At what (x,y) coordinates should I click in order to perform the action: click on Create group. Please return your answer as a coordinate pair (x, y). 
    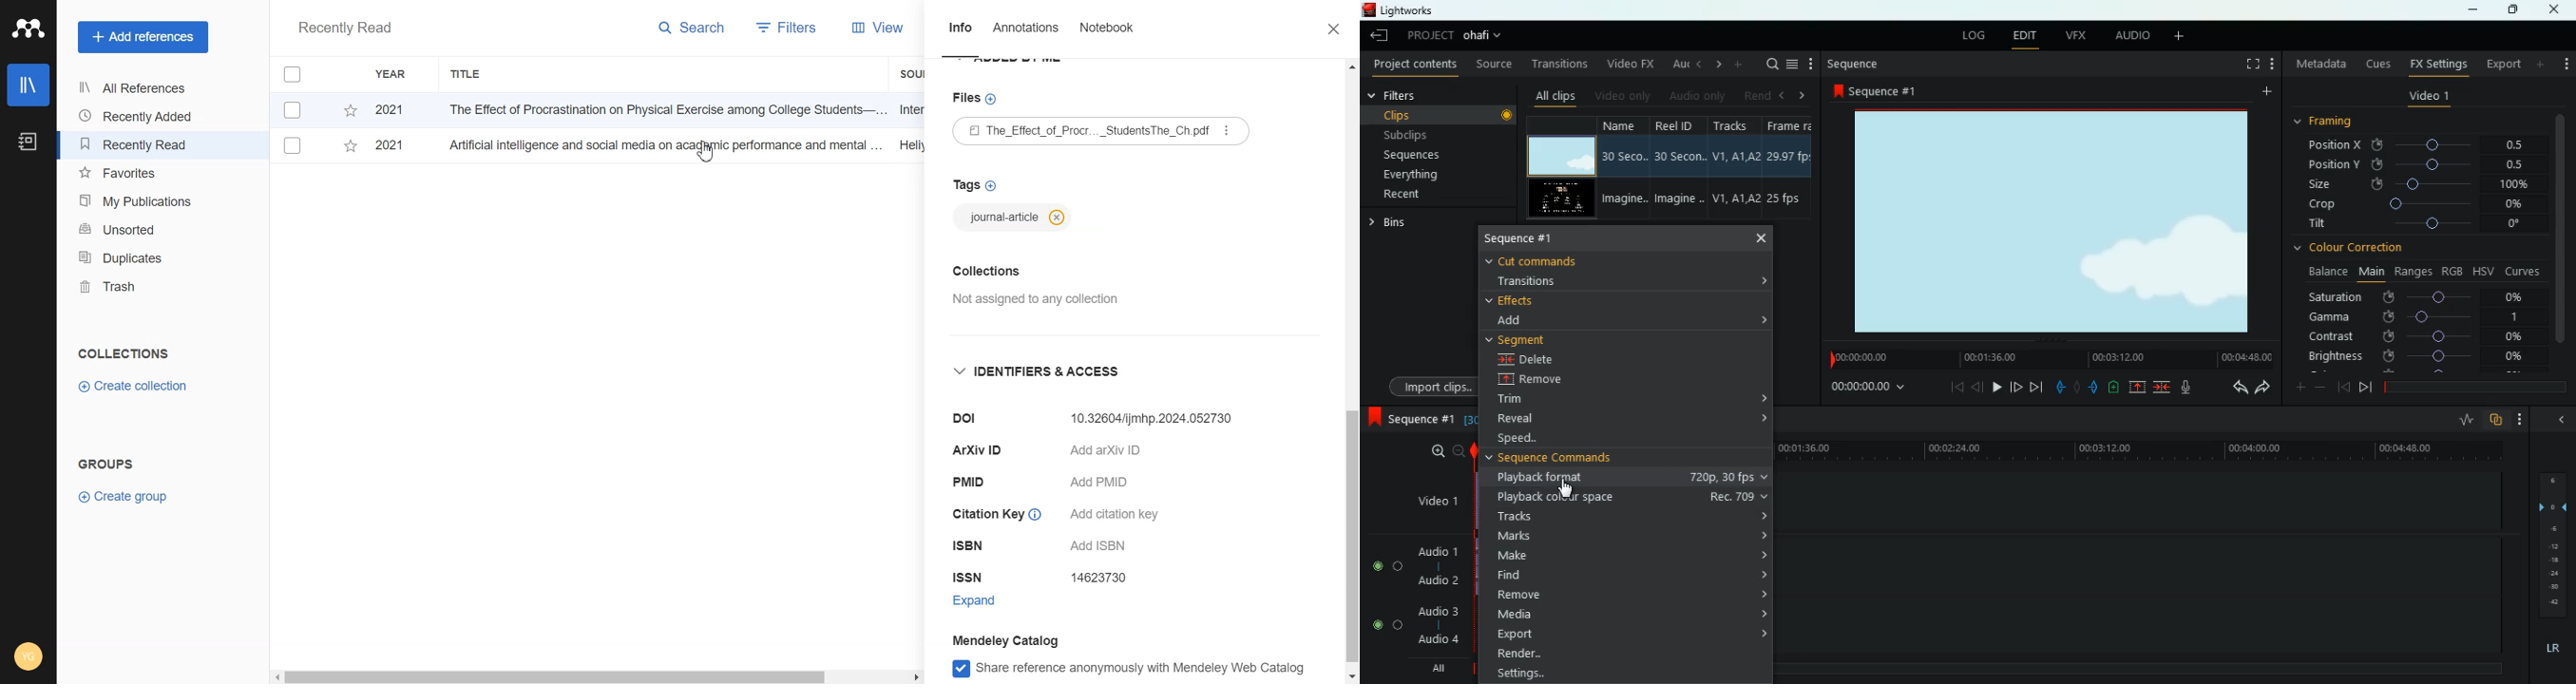
    Looking at the image, I should click on (124, 495).